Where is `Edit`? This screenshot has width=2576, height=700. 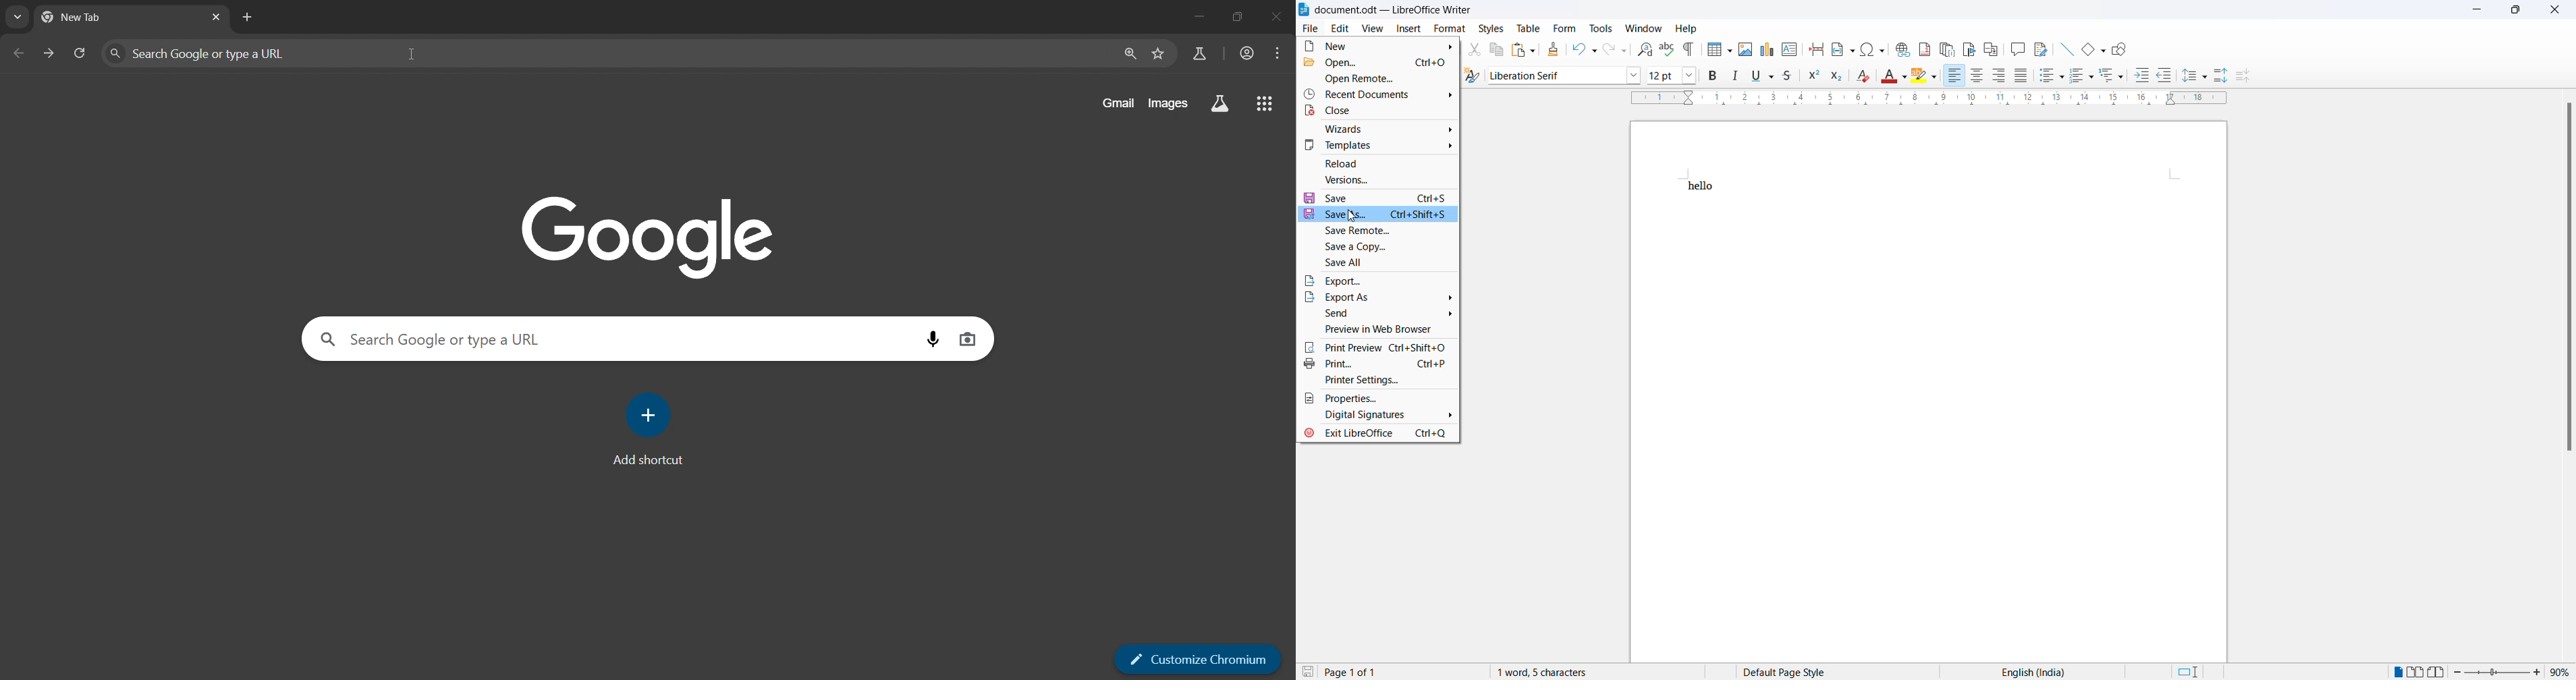 Edit is located at coordinates (1342, 28).